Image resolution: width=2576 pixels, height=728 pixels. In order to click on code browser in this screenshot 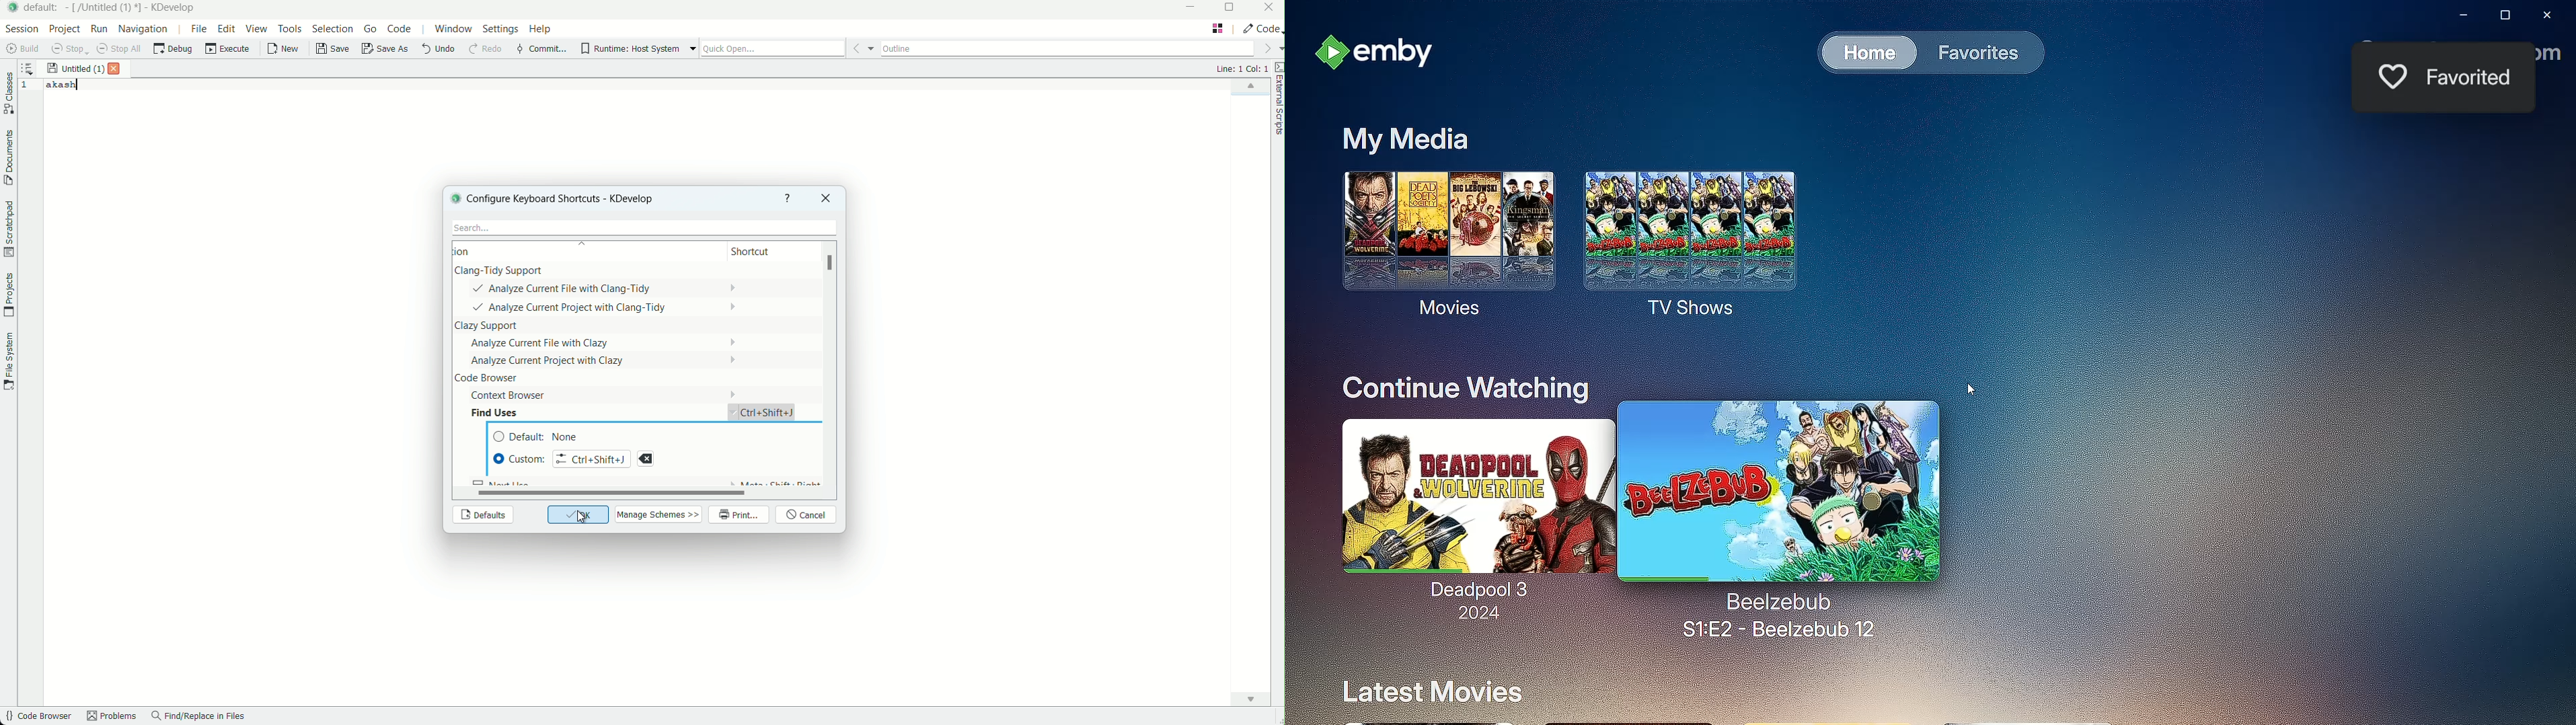, I will do `click(37, 717)`.